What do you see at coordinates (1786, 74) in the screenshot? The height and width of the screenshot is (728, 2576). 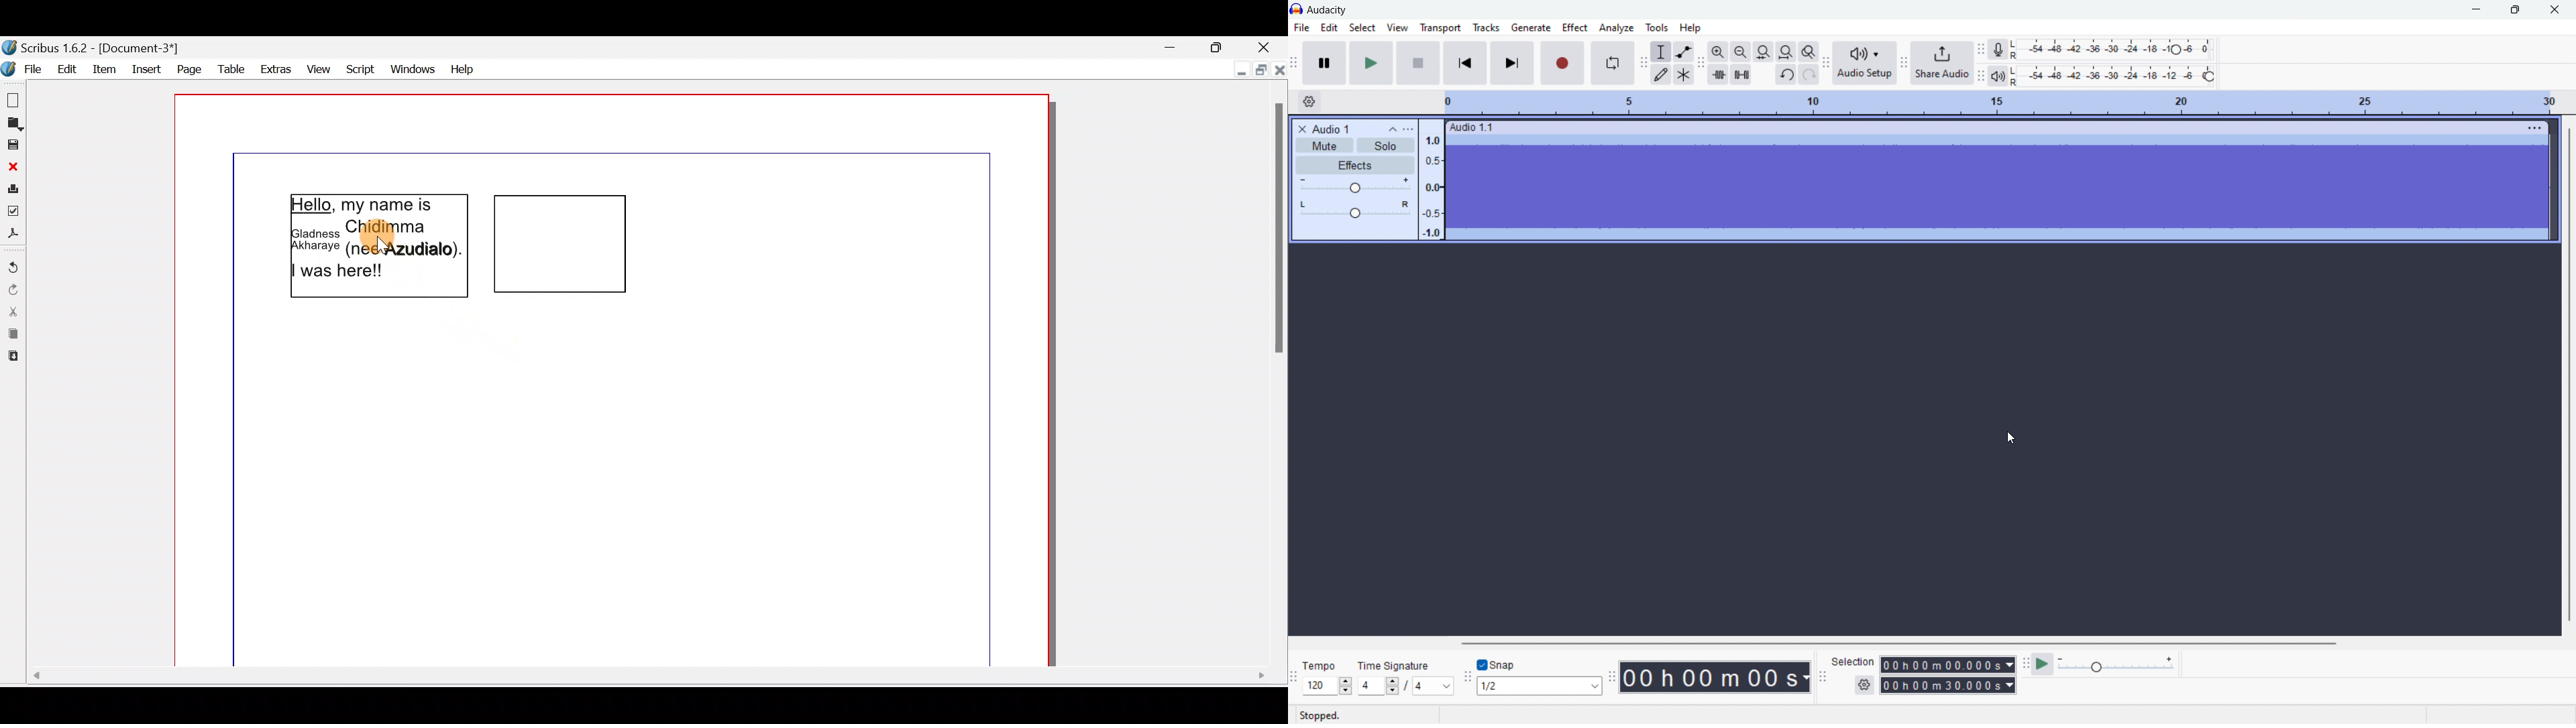 I see `undo` at bounding box center [1786, 74].